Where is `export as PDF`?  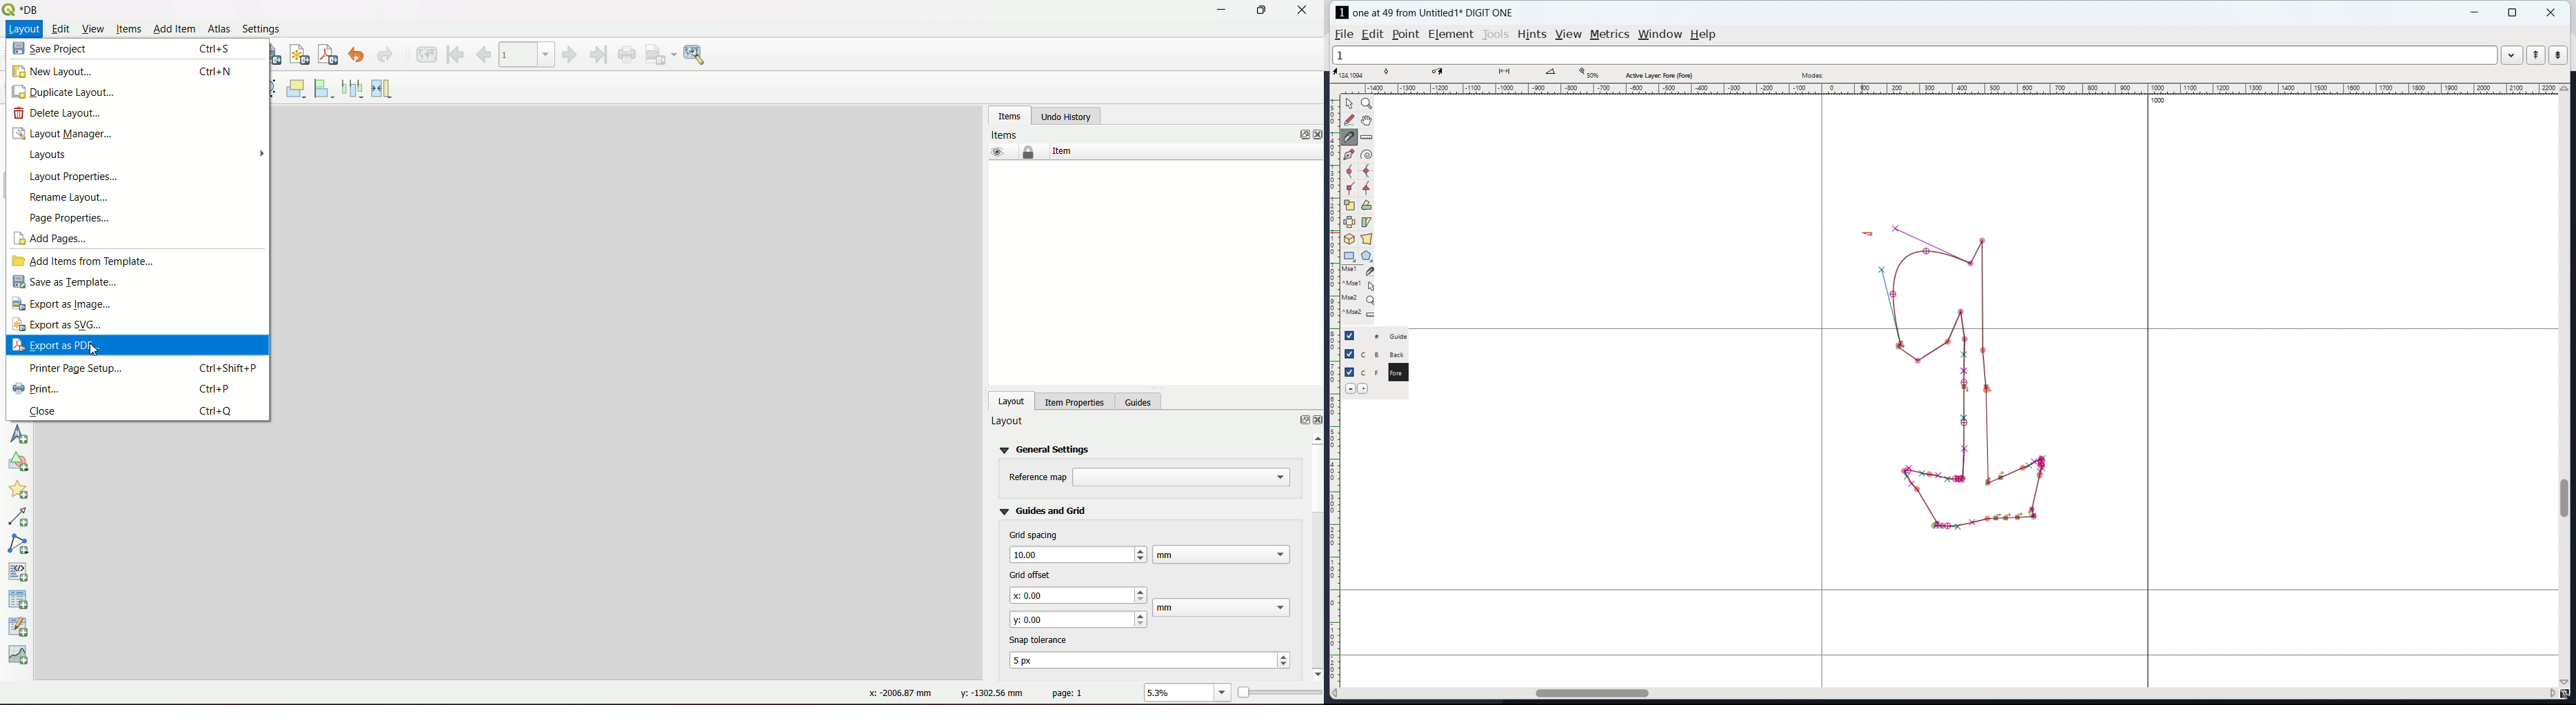
export as PDF is located at coordinates (57, 344).